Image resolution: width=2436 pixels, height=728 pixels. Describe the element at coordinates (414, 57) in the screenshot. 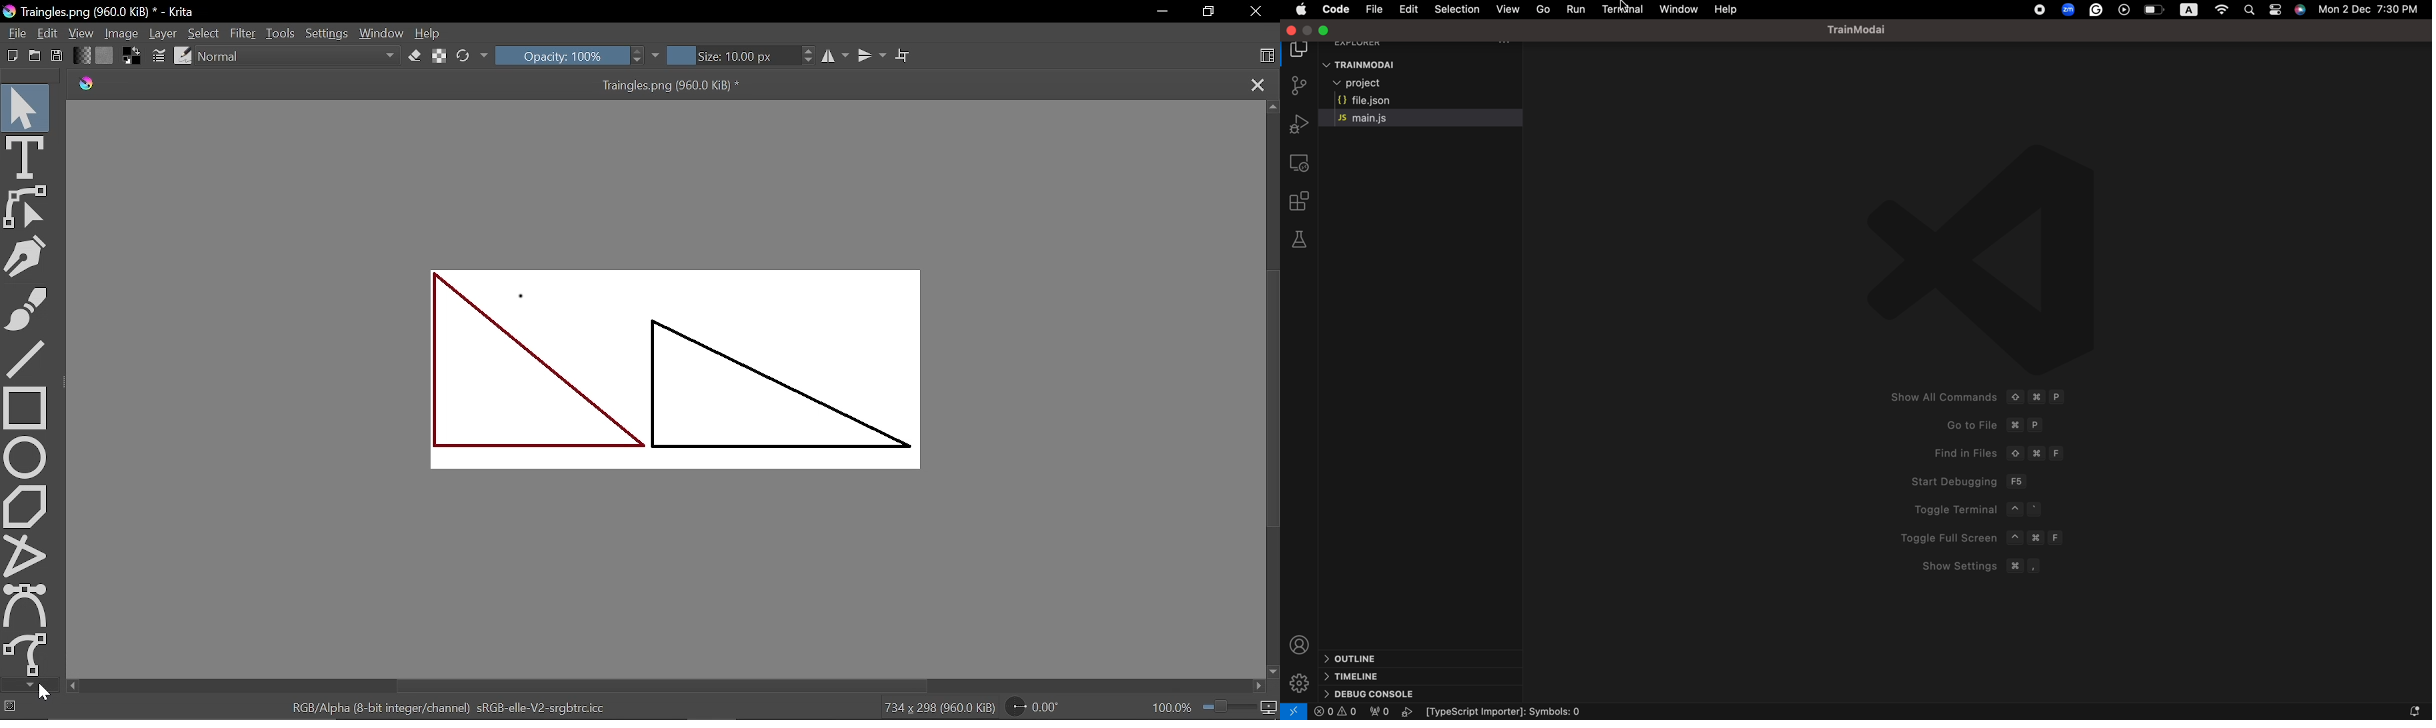

I see `Eraser` at that location.